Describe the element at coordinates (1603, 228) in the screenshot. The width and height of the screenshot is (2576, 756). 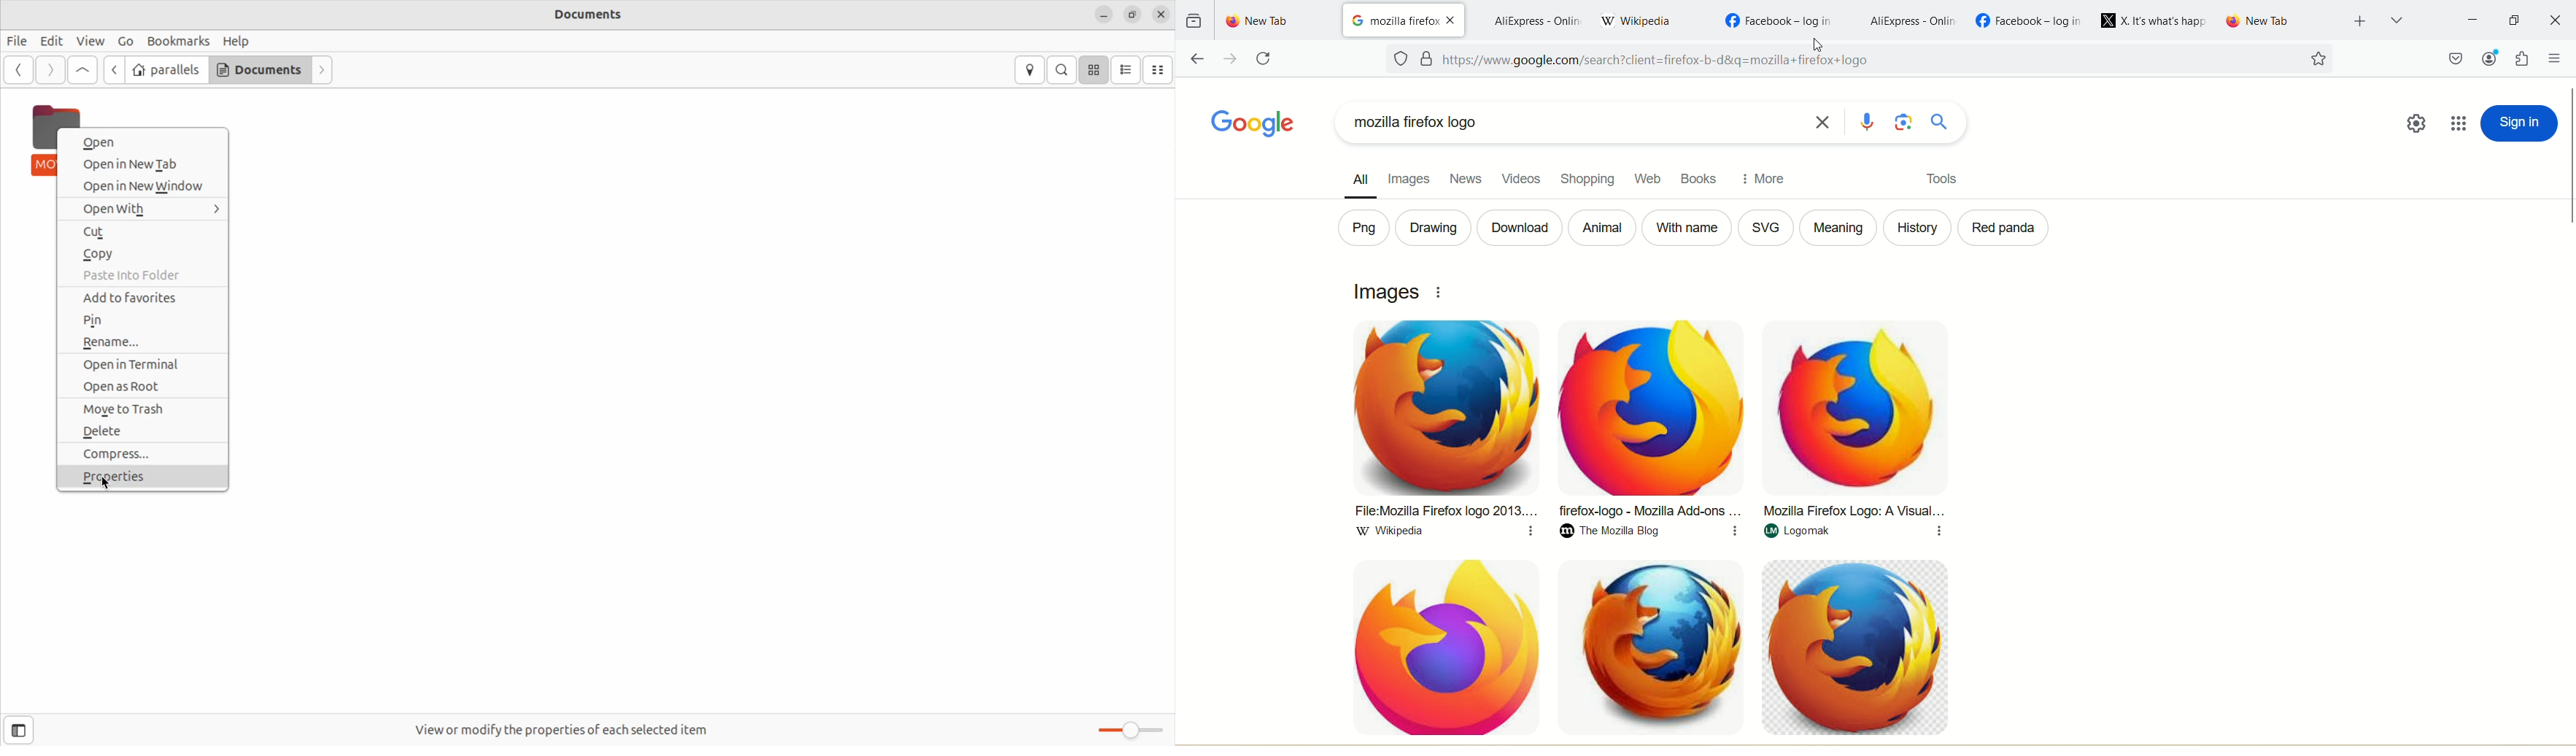
I see `animal` at that location.